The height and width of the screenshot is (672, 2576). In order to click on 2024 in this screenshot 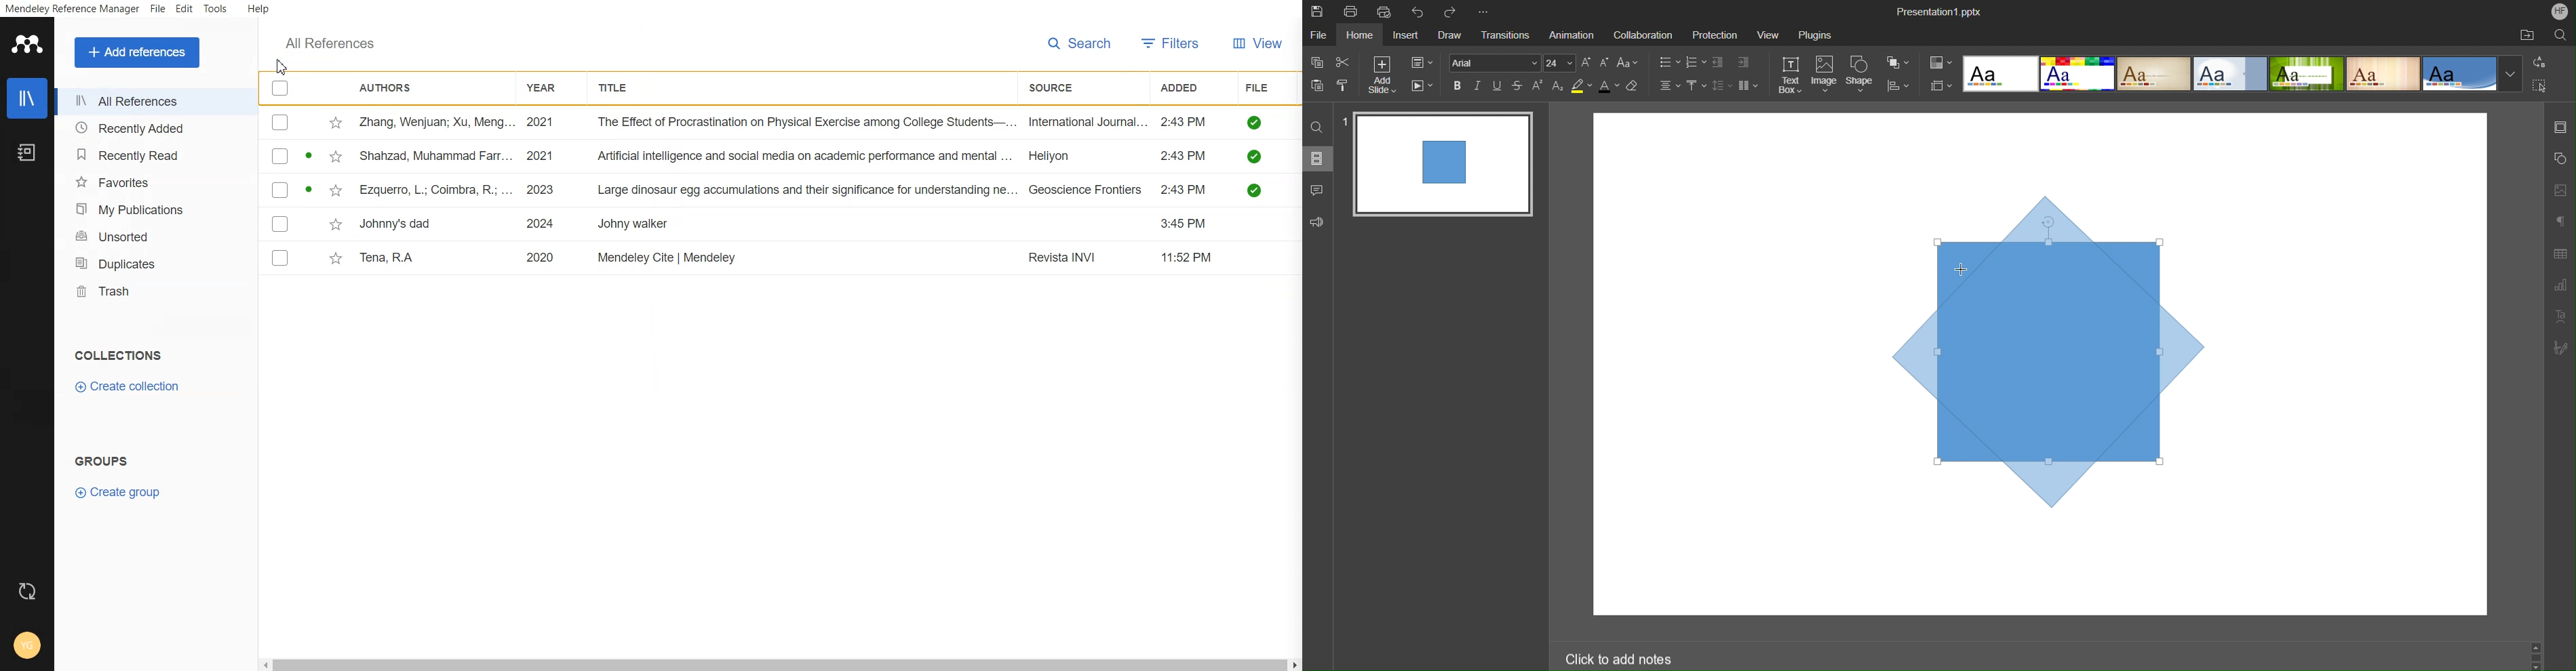, I will do `click(543, 224)`.